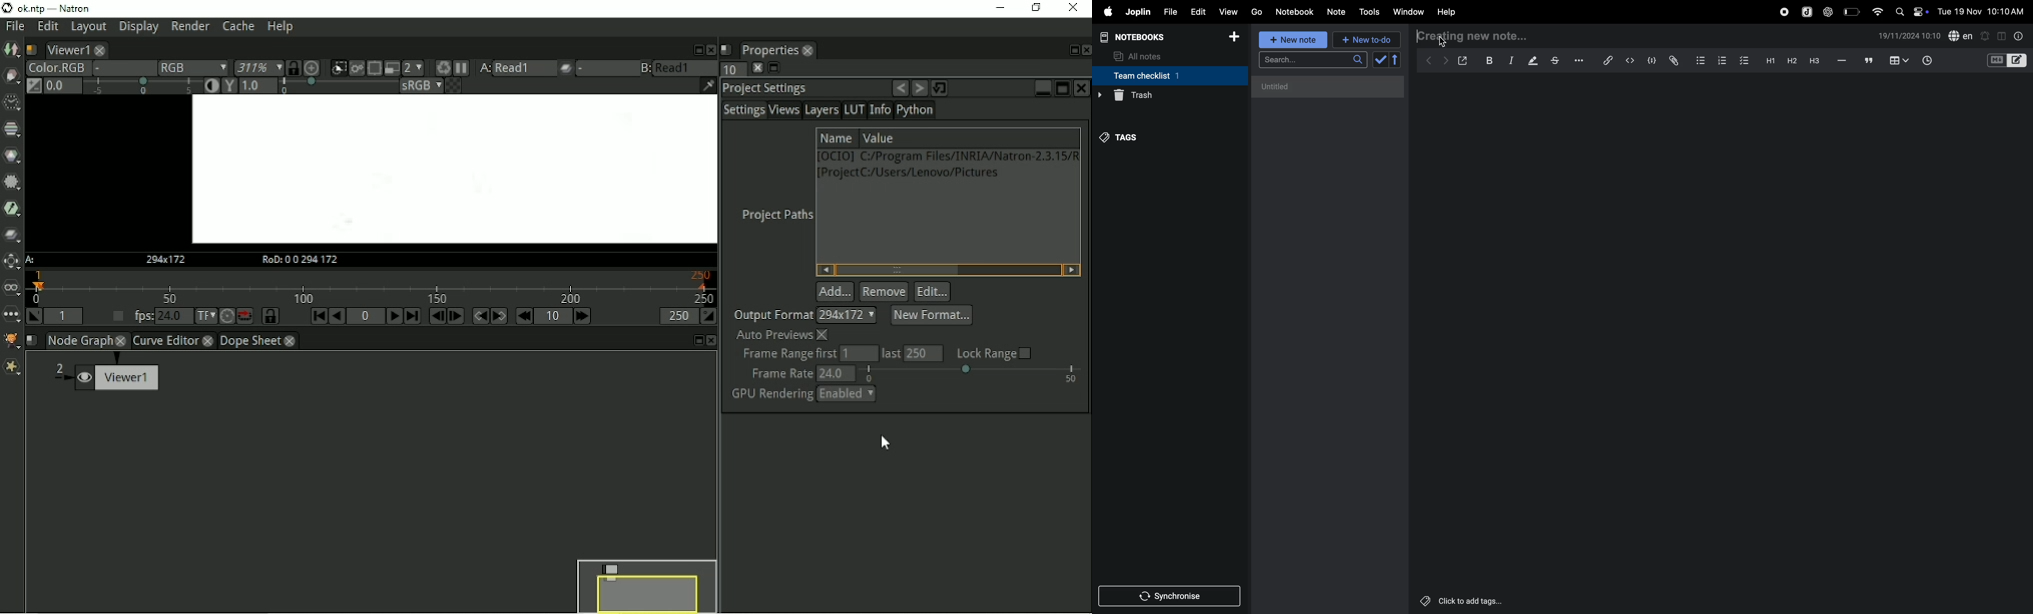 Image resolution: width=2044 pixels, height=616 pixels. What do you see at coordinates (1237, 37) in the screenshot?
I see `add` at bounding box center [1237, 37].